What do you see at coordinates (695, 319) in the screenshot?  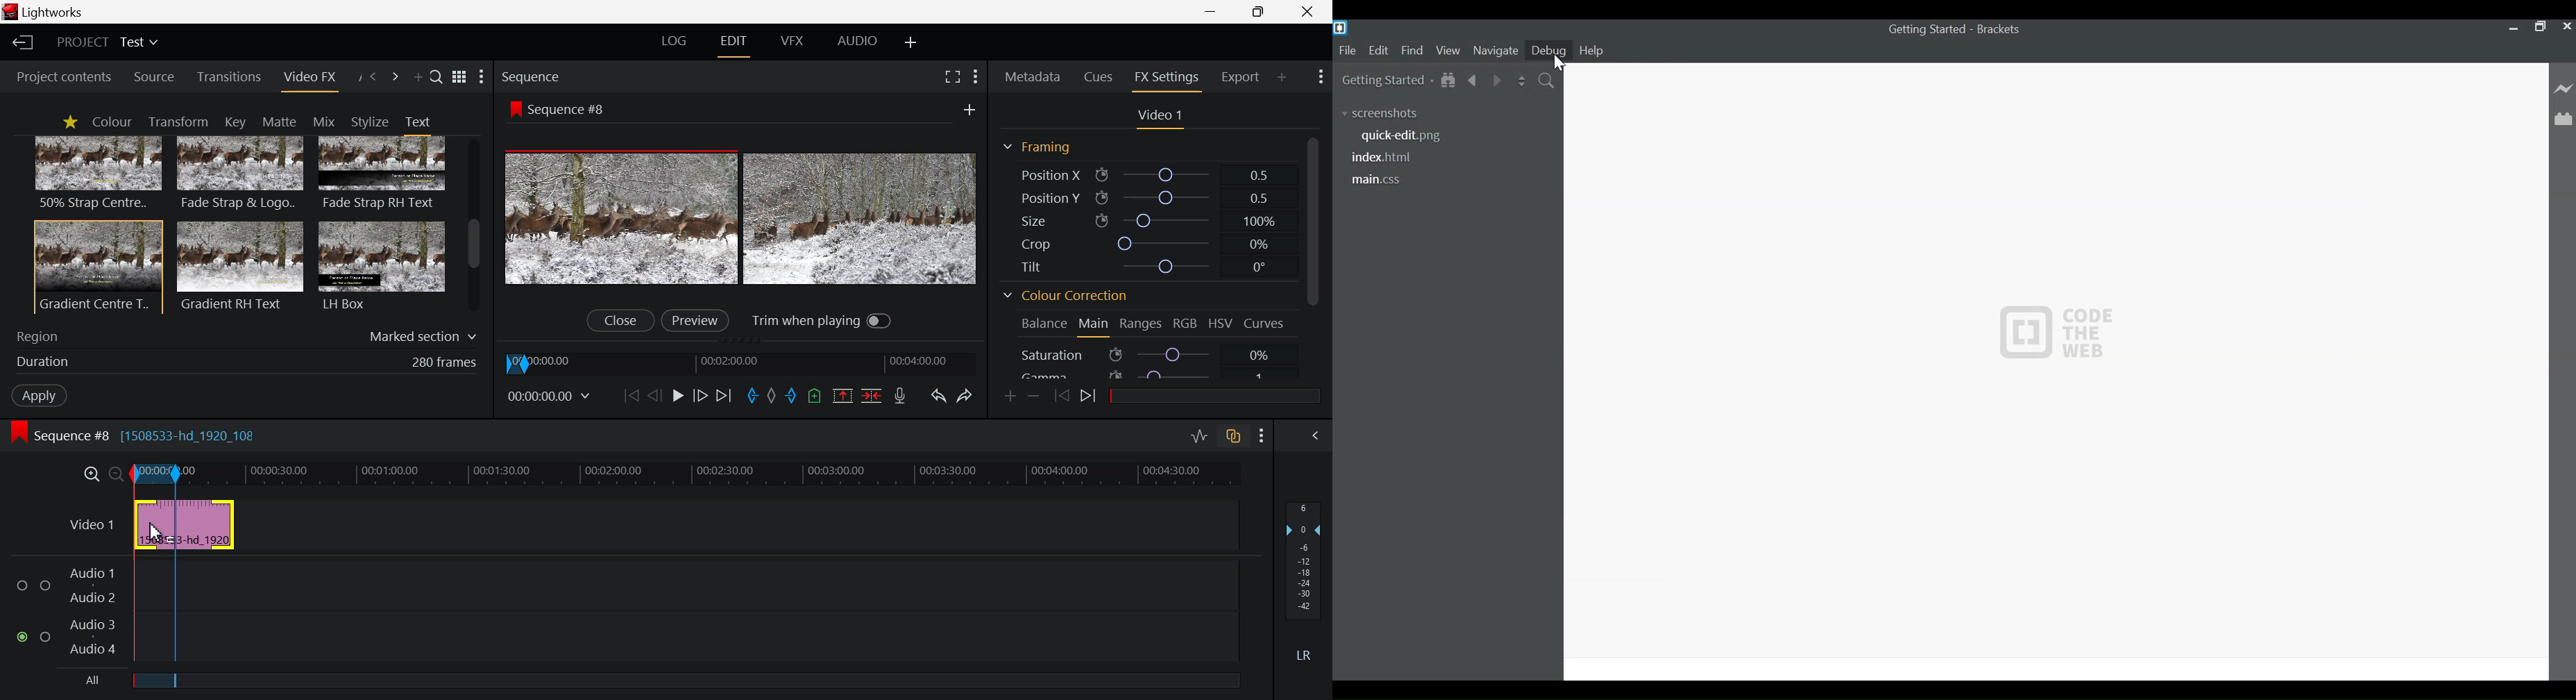 I see `Preview` at bounding box center [695, 319].